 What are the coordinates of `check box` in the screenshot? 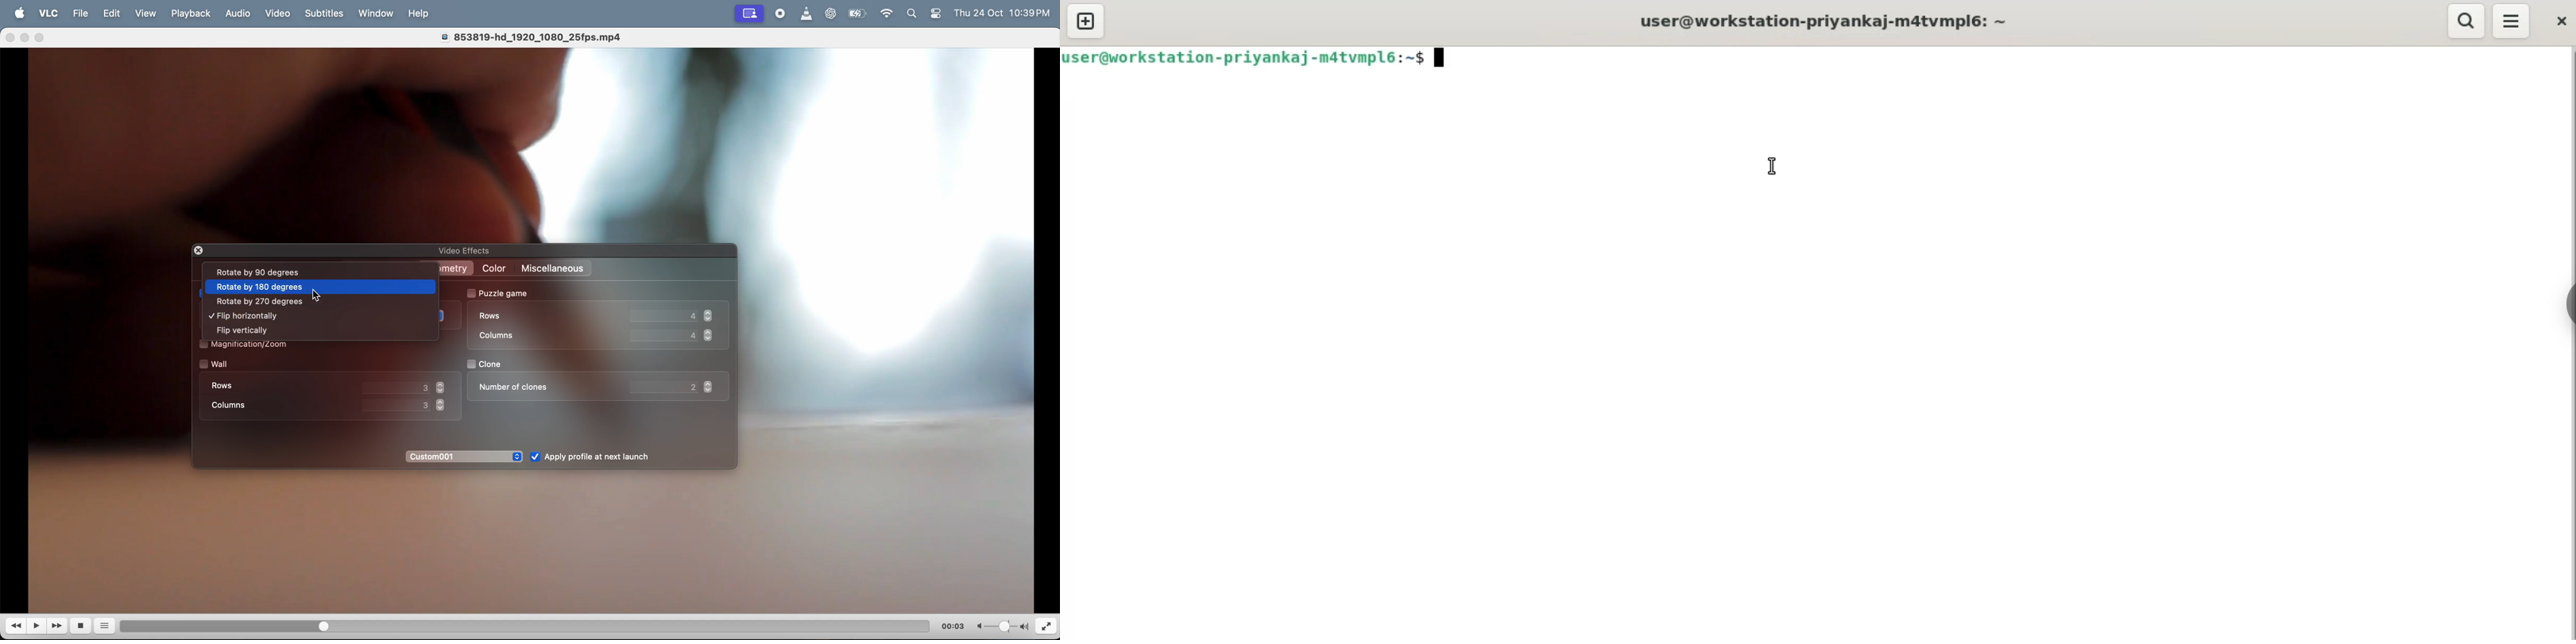 It's located at (200, 364).